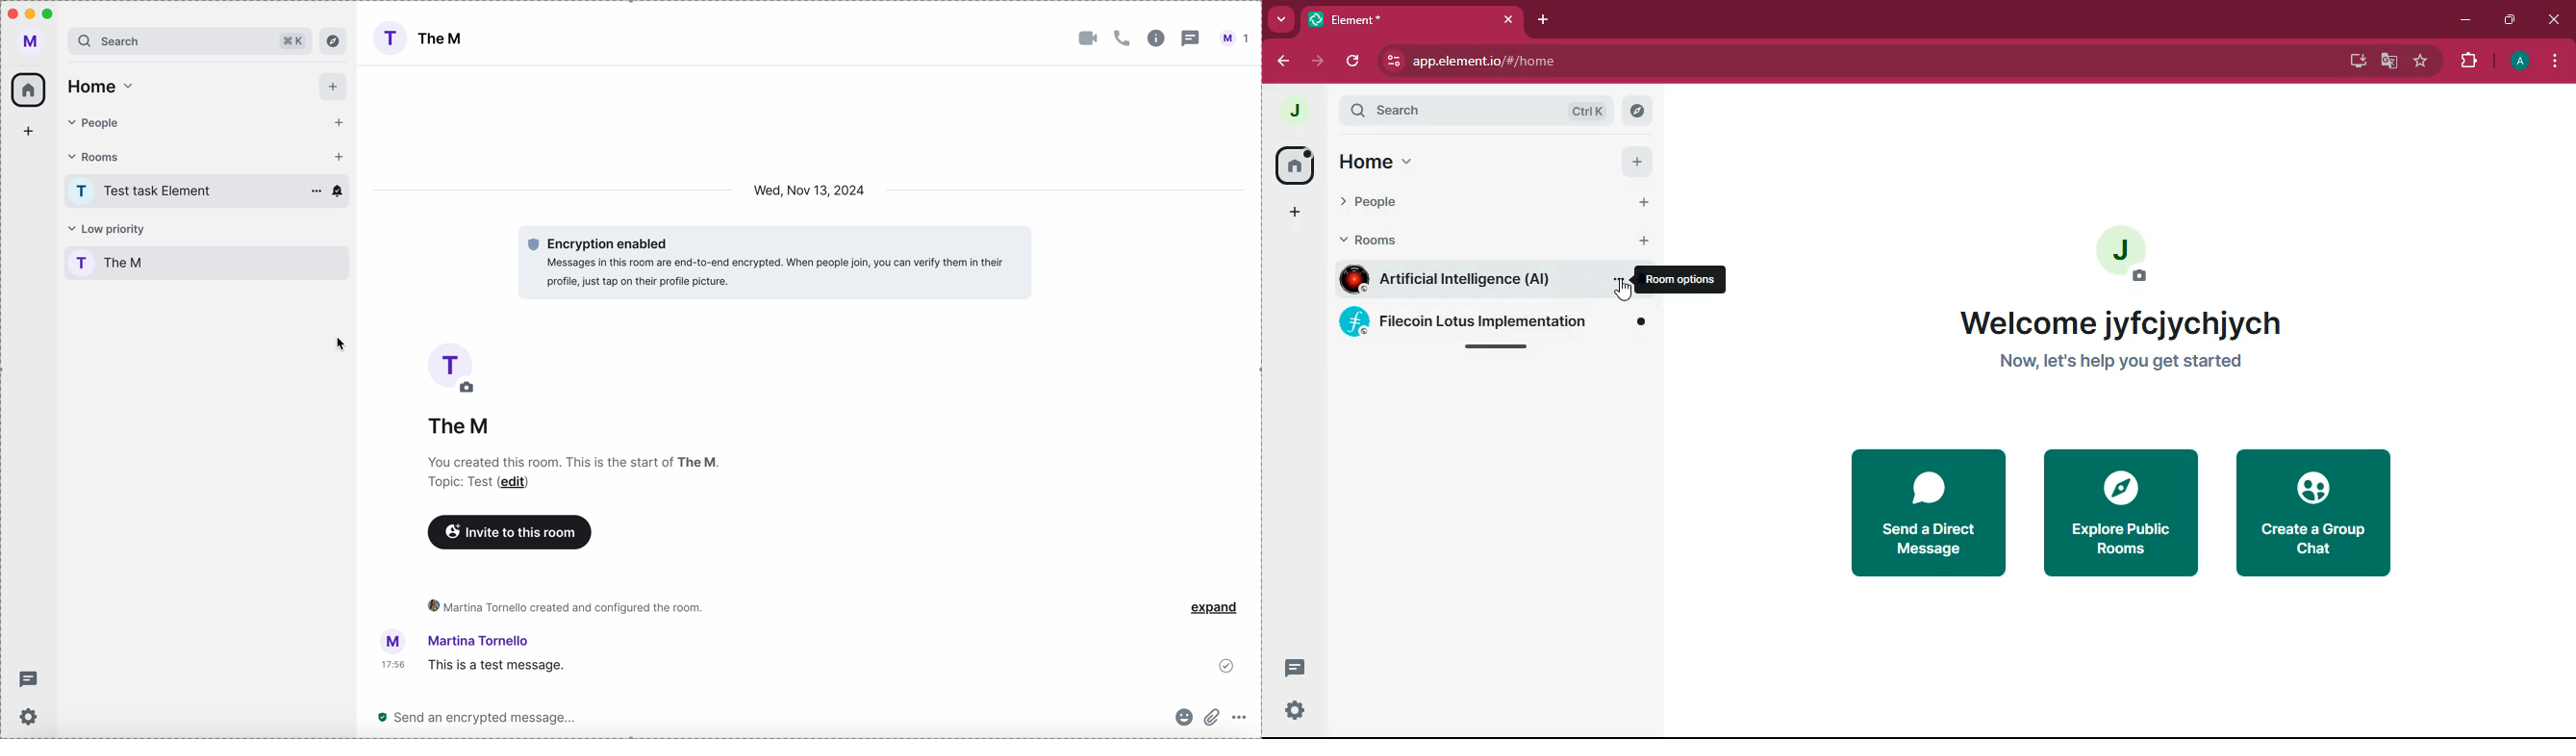 The height and width of the screenshot is (756, 2576). What do you see at coordinates (82, 264) in the screenshot?
I see `profile` at bounding box center [82, 264].